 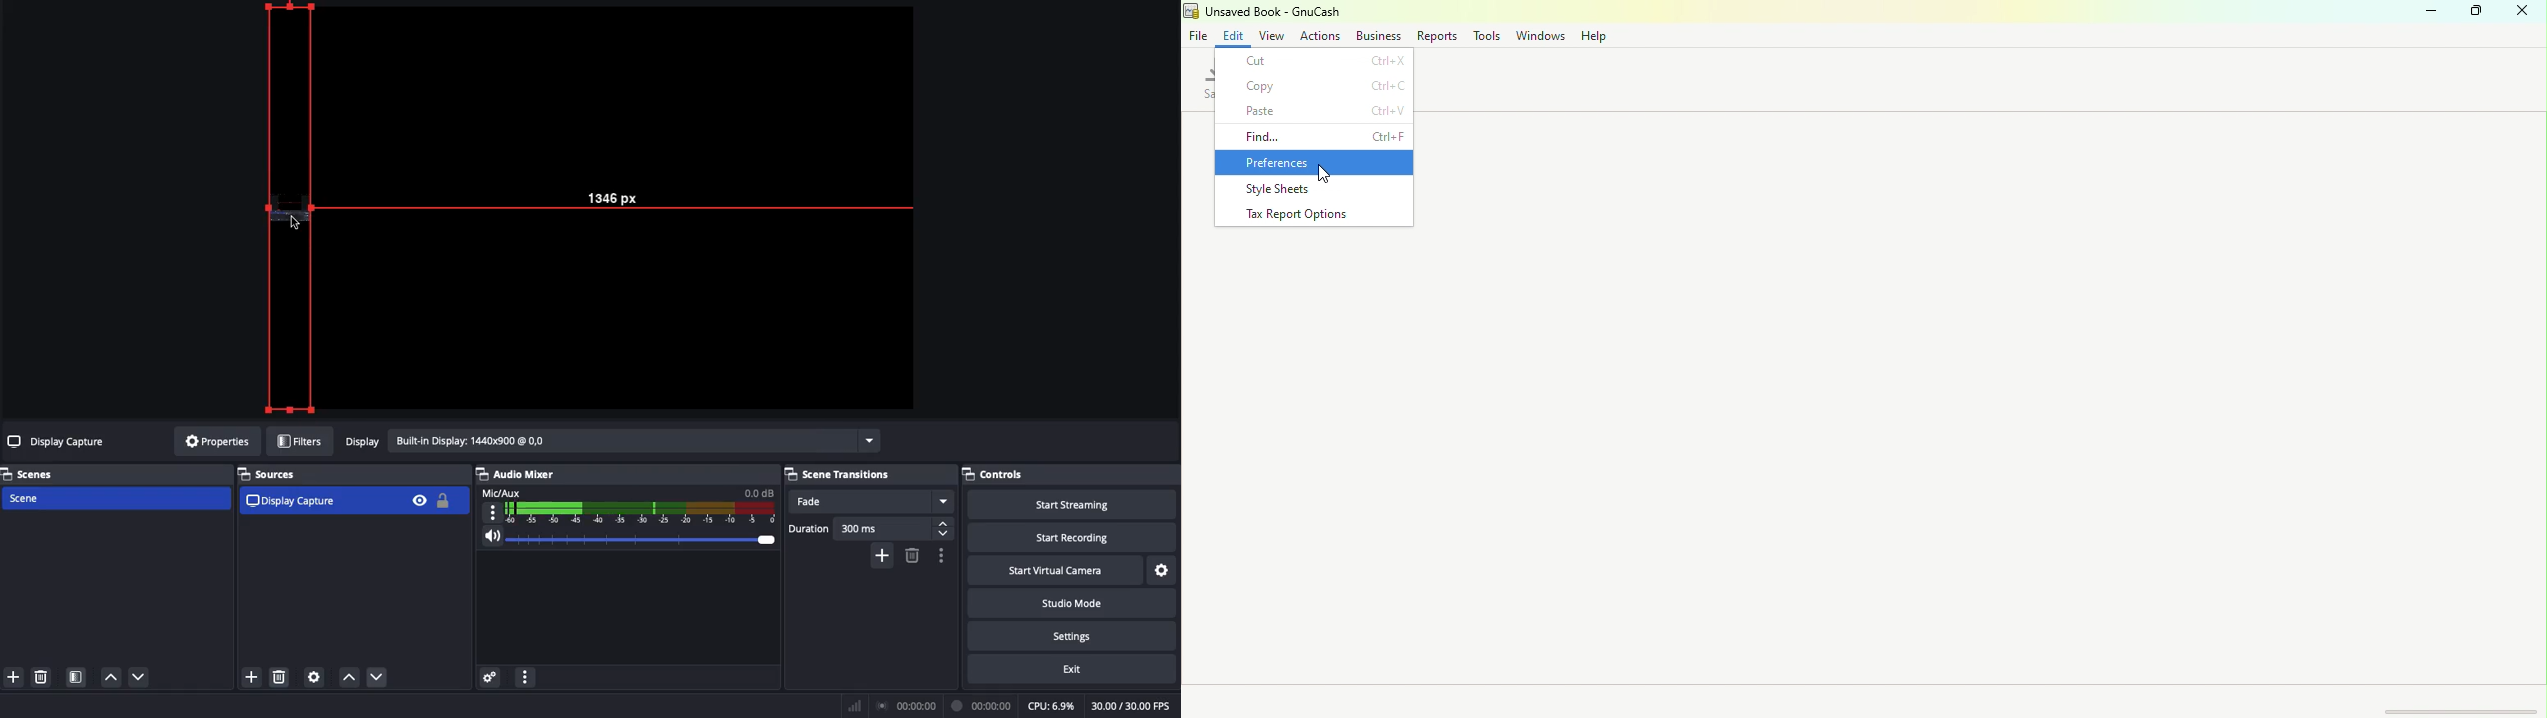 I want to click on Locked, so click(x=441, y=500).